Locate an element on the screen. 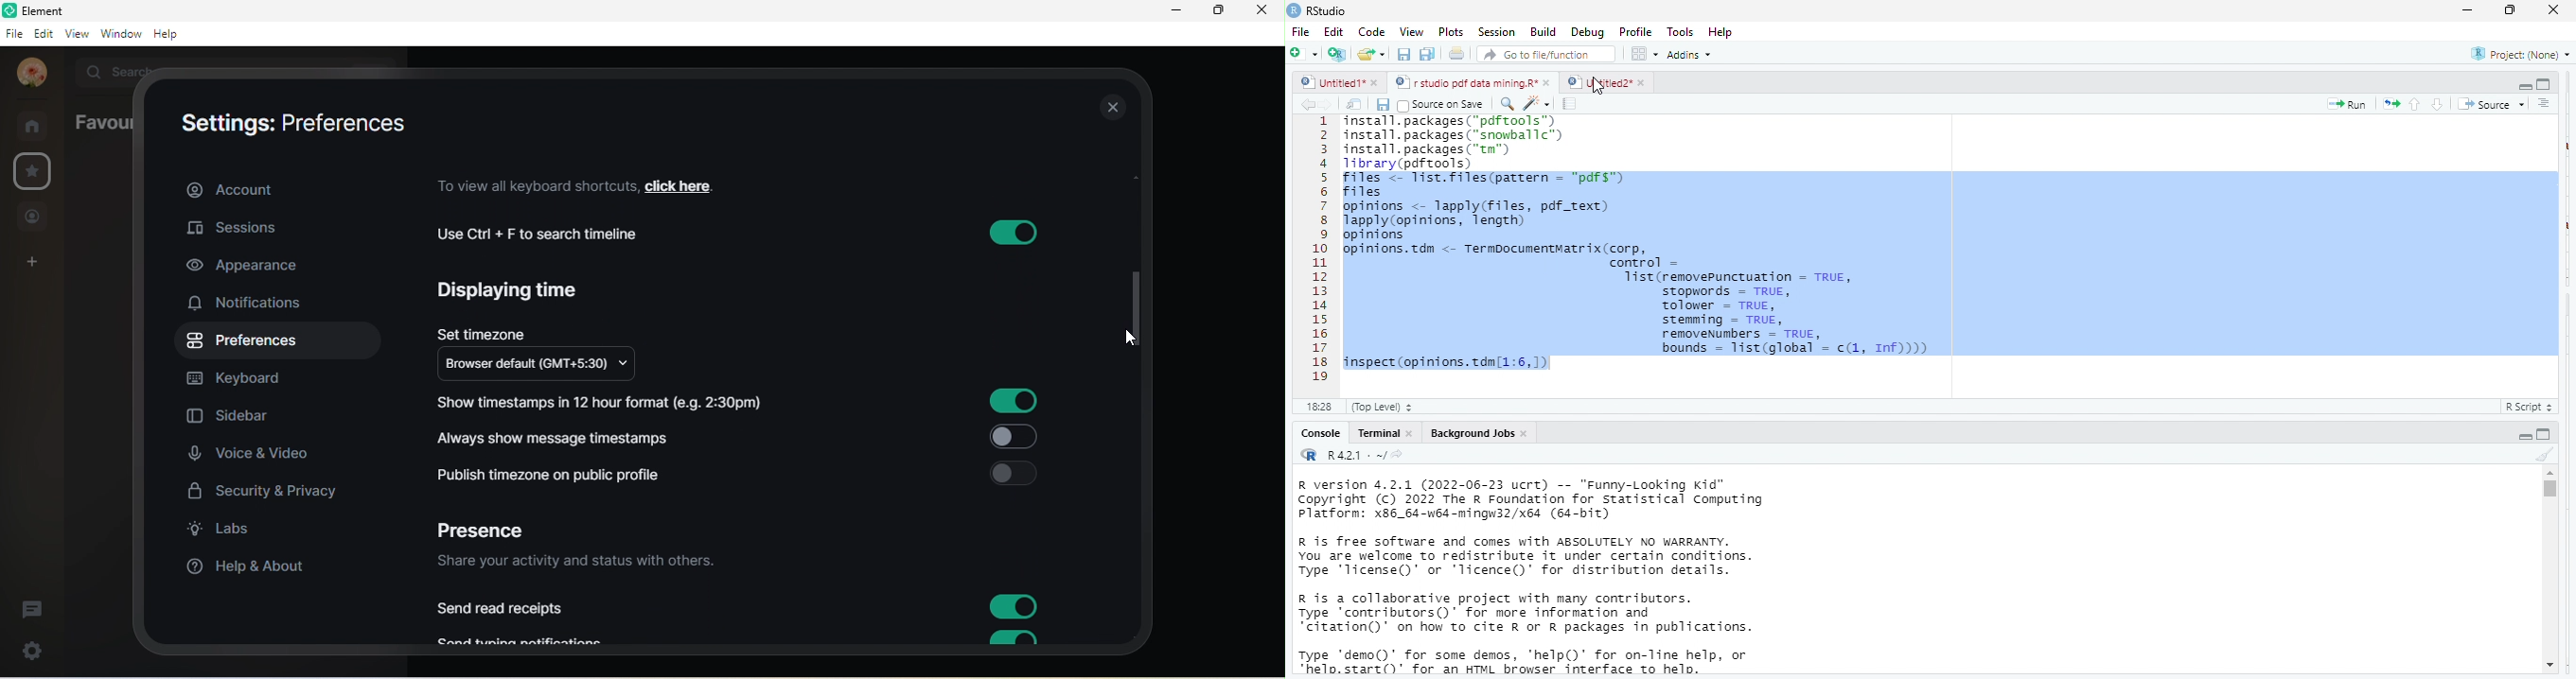 Image resolution: width=2576 pixels, height=700 pixels. cursor movement is located at coordinates (1133, 338).